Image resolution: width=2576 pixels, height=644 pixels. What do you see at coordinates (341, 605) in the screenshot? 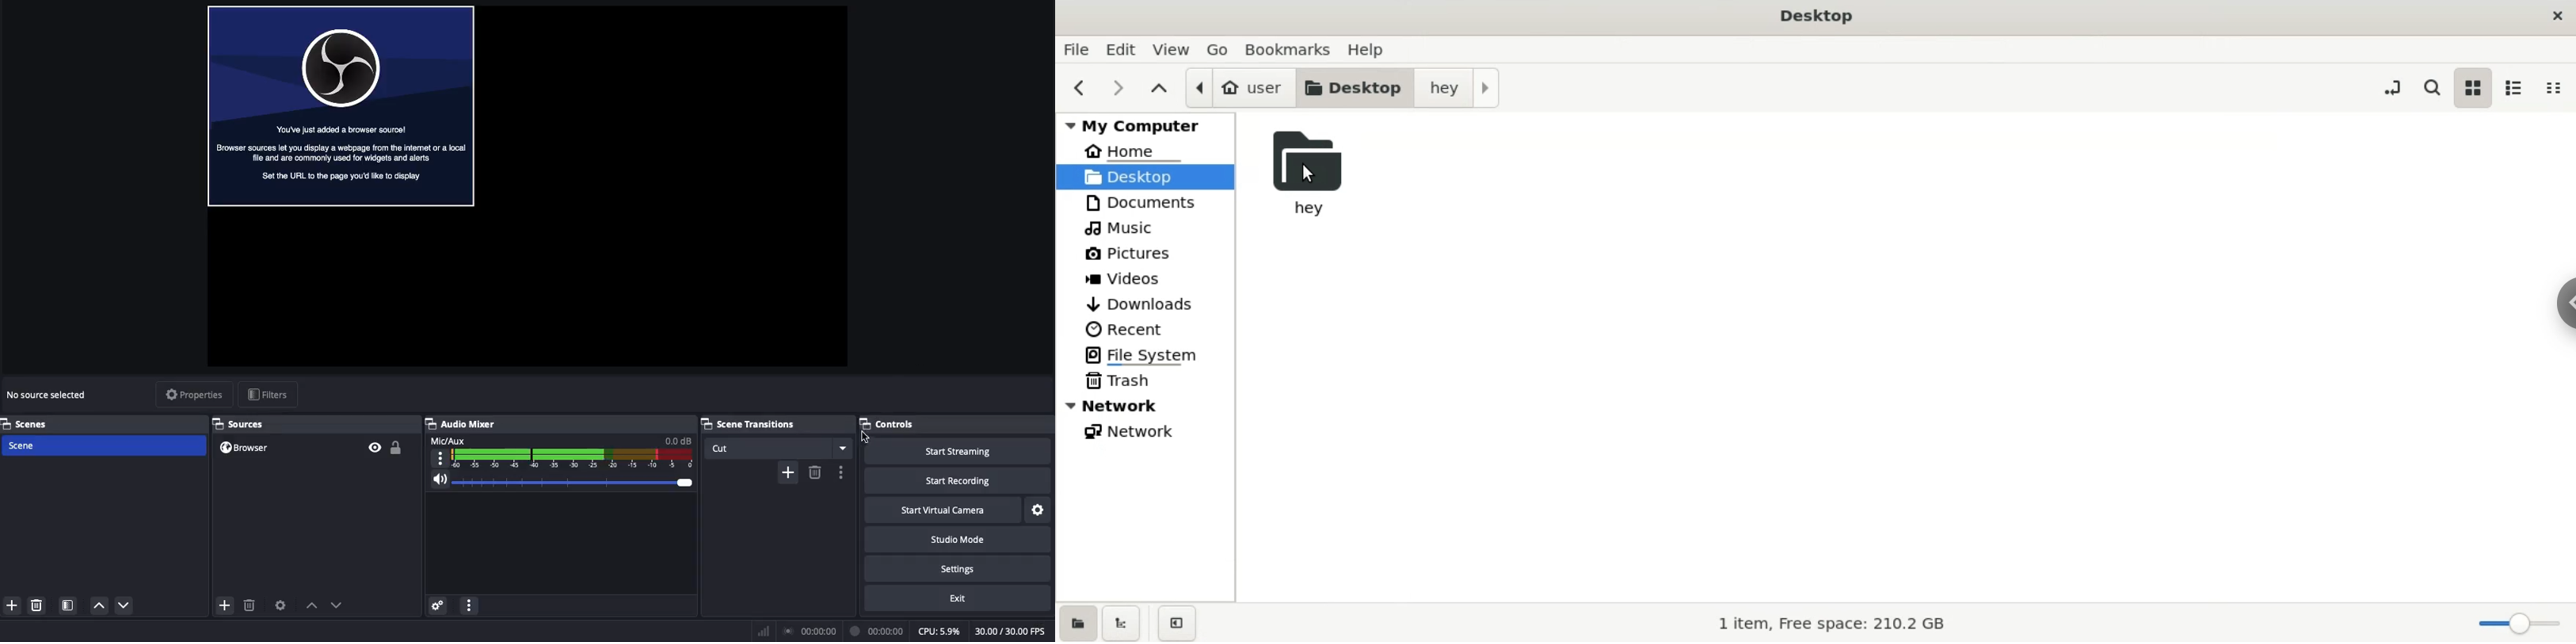
I see `move down` at bounding box center [341, 605].